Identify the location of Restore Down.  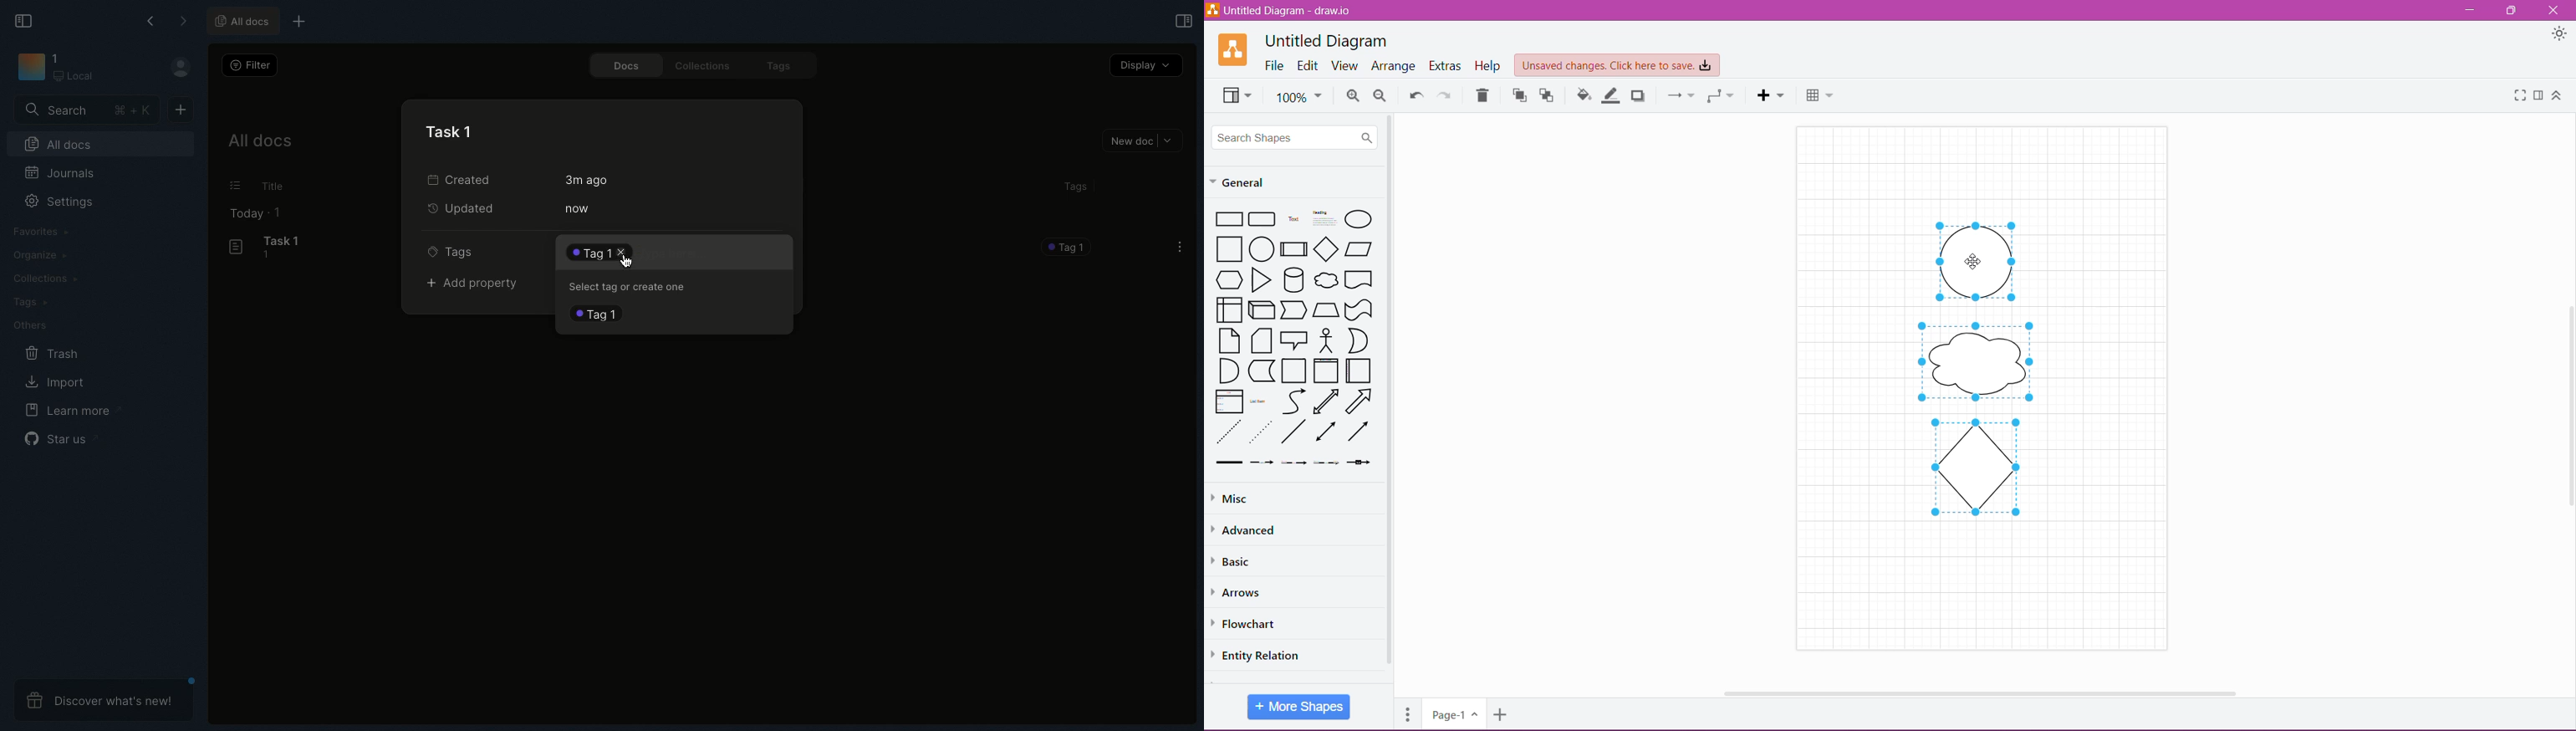
(2514, 10).